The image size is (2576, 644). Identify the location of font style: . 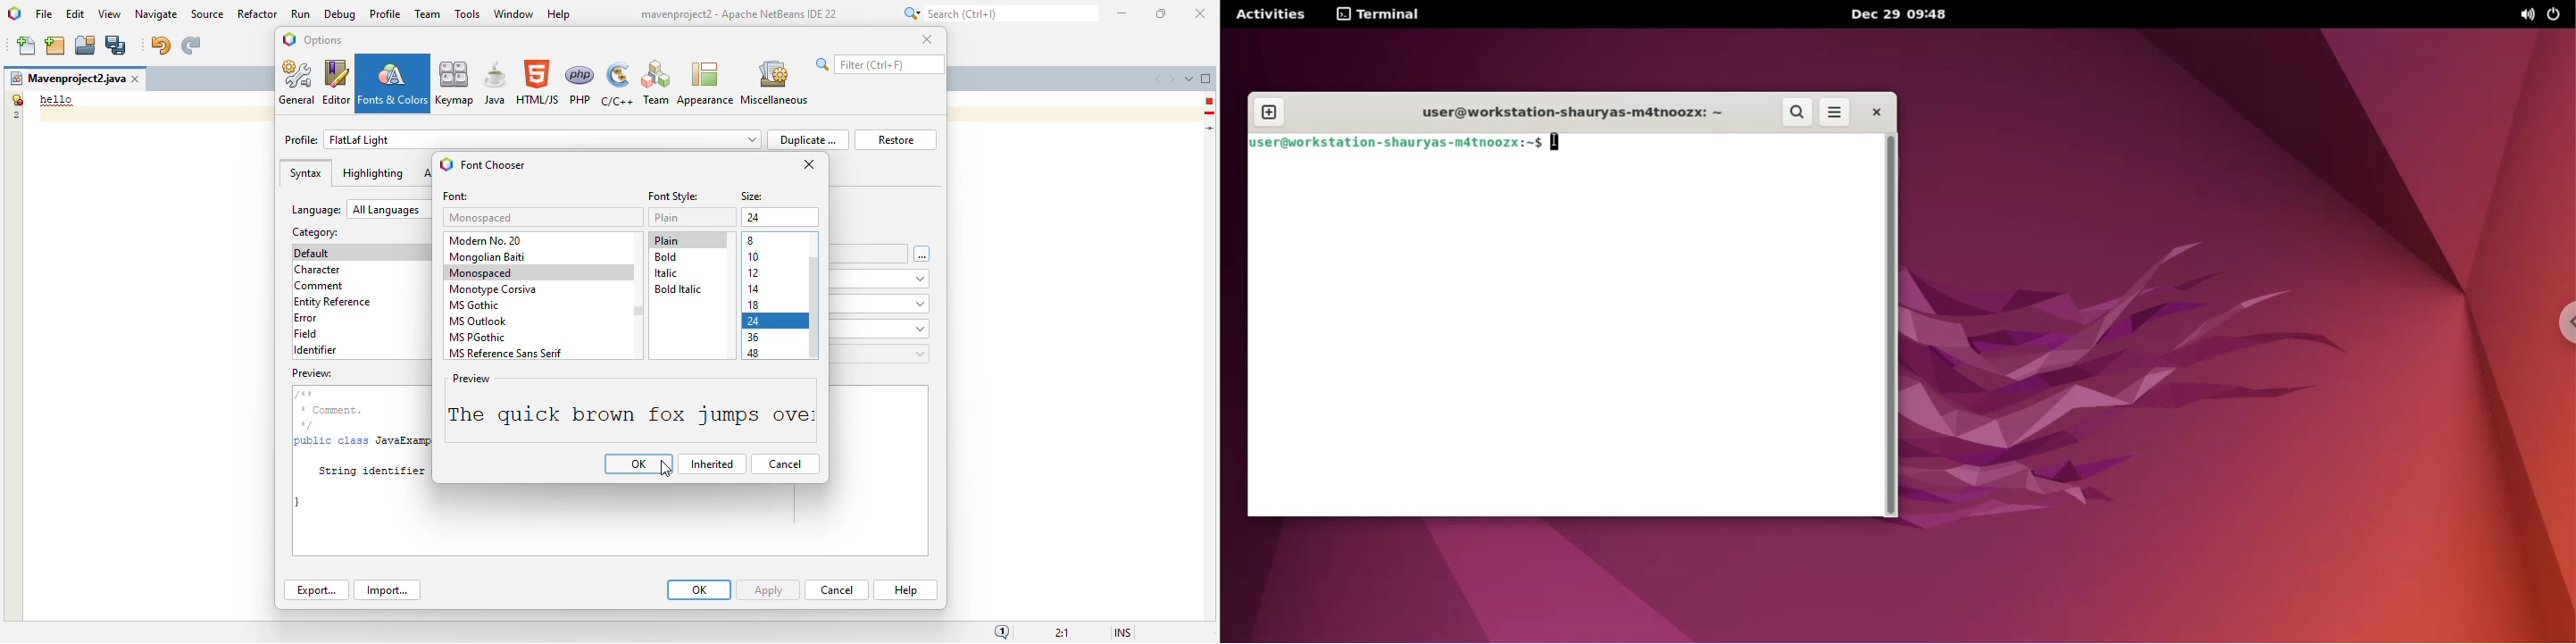
(672, 196).